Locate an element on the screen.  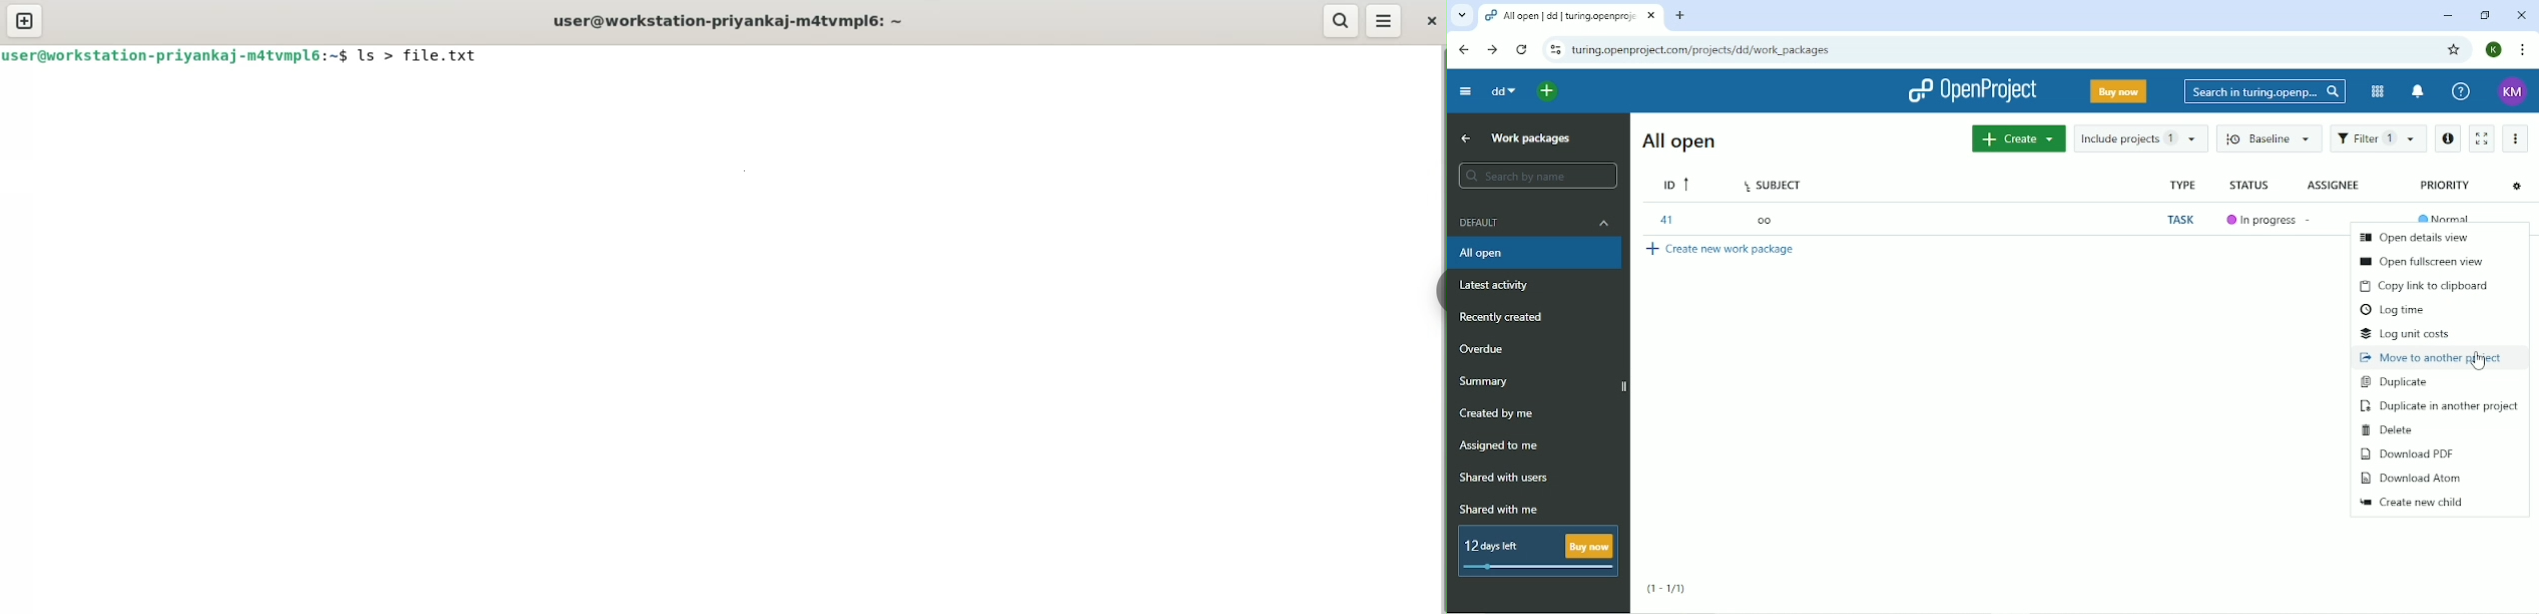
Current tab is located at coordinates (1570, 17).